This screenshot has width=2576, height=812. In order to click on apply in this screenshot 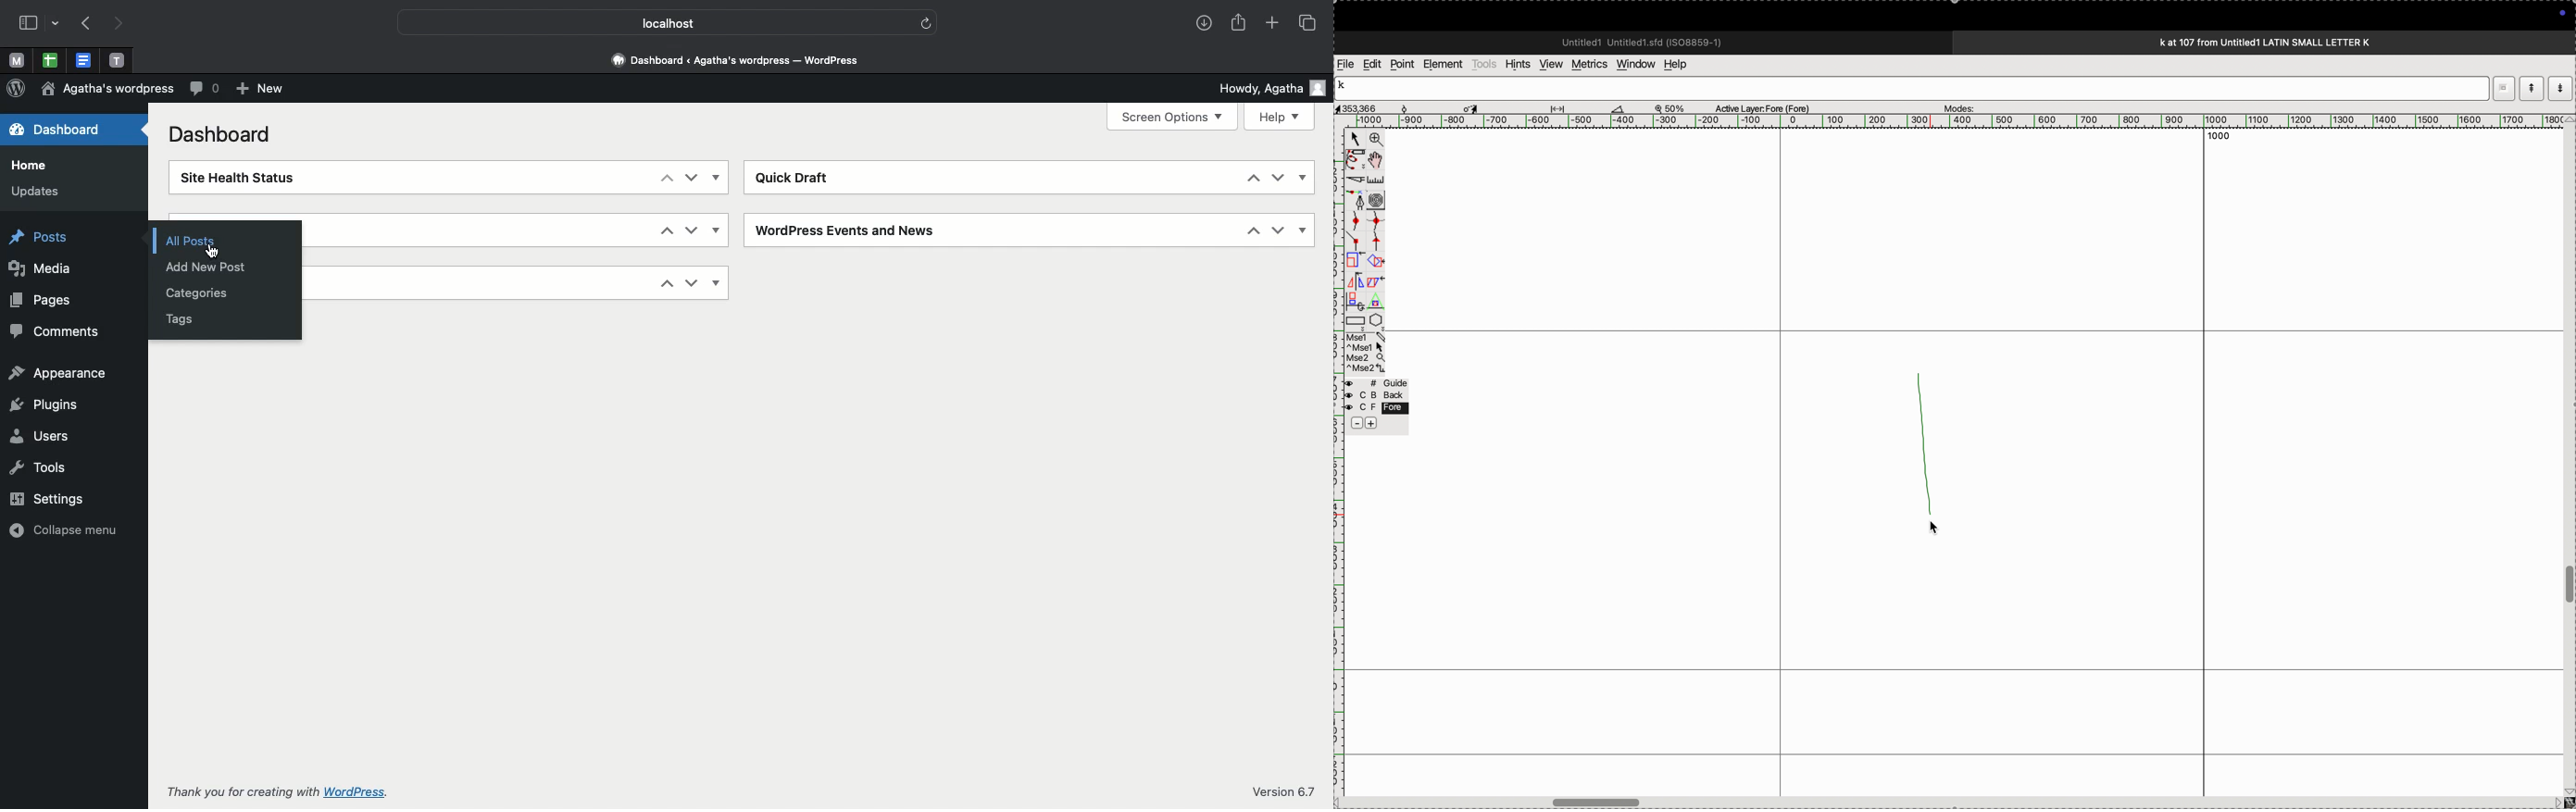, I will do `click(1376, 289)`.